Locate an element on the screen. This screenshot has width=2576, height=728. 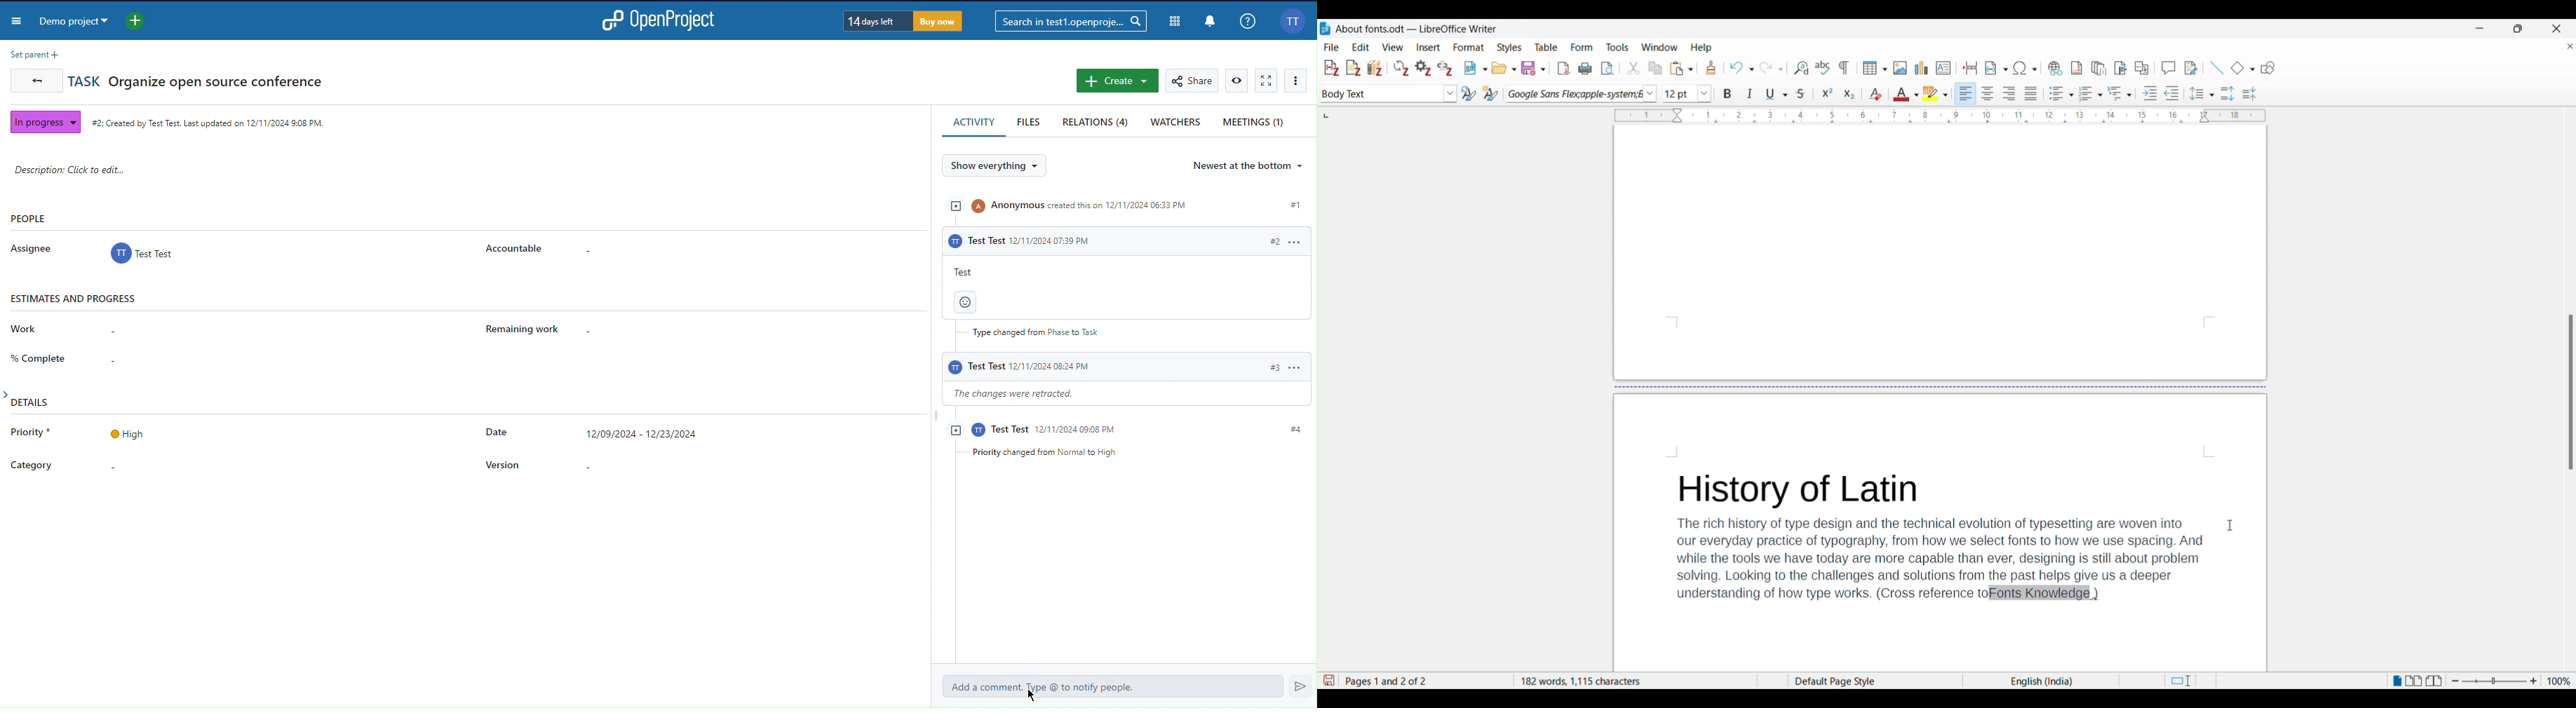
File menu is located at coordinates (1332, 47).